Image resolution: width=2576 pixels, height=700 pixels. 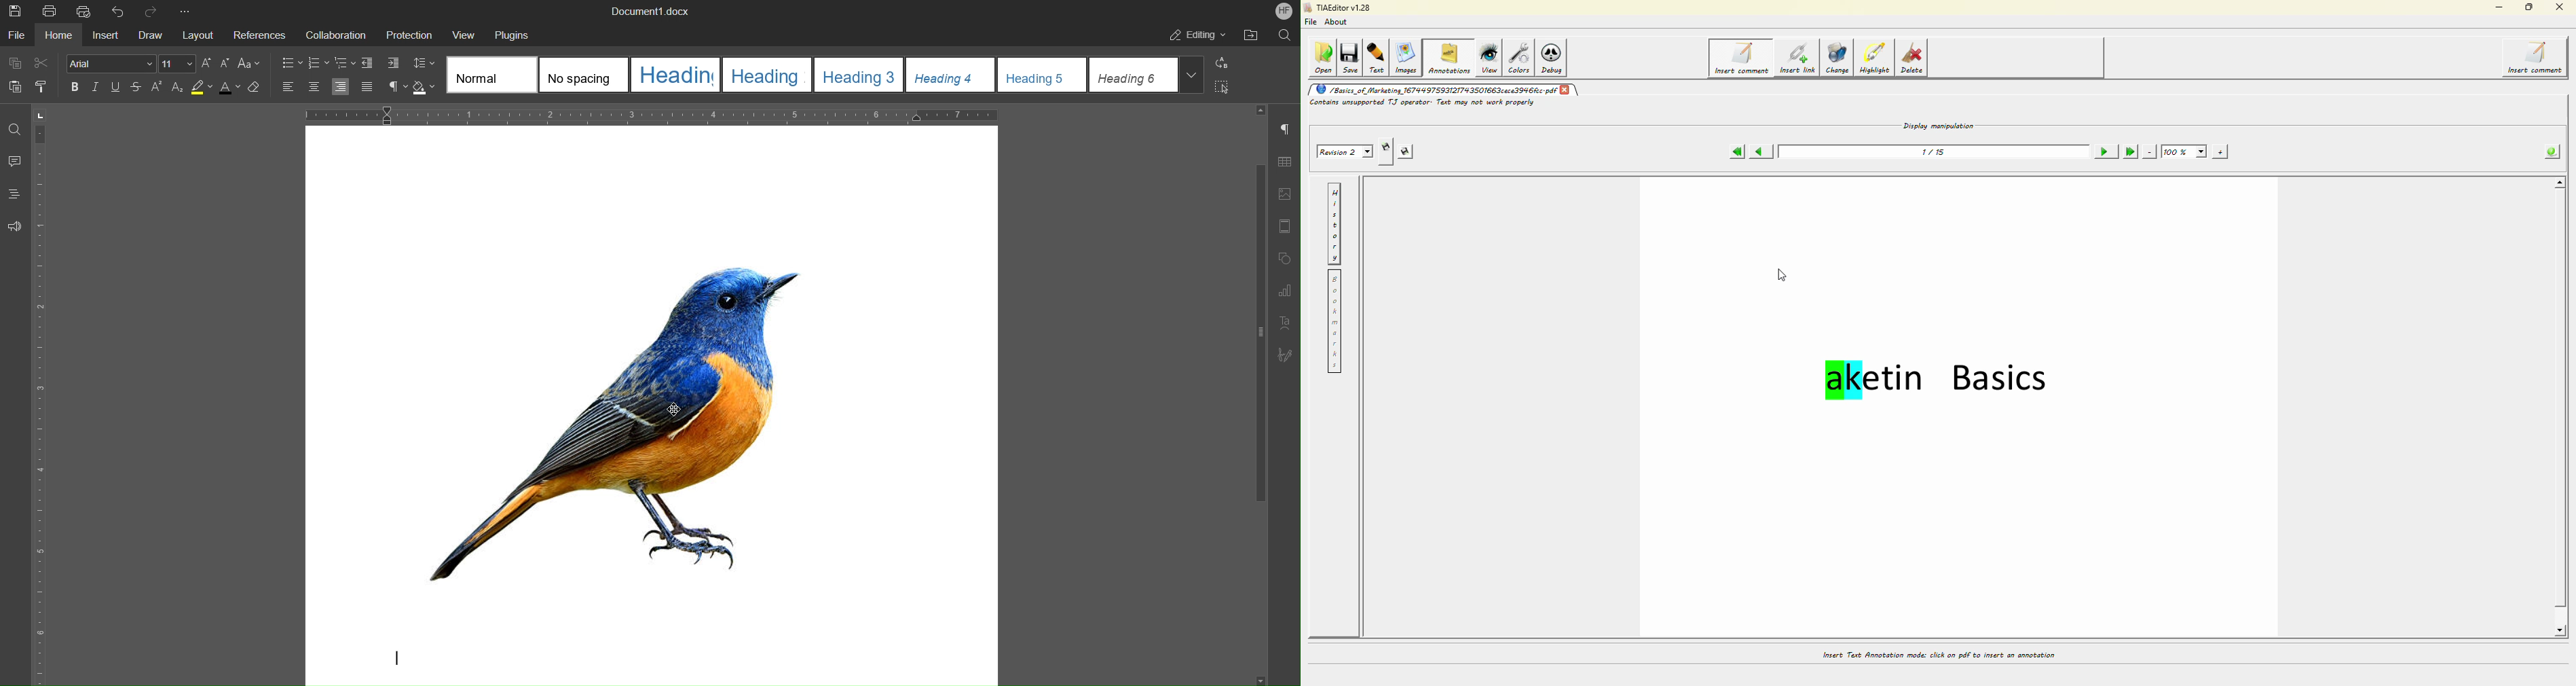 I want to click on Text Art, so click(x=1284, y=322).